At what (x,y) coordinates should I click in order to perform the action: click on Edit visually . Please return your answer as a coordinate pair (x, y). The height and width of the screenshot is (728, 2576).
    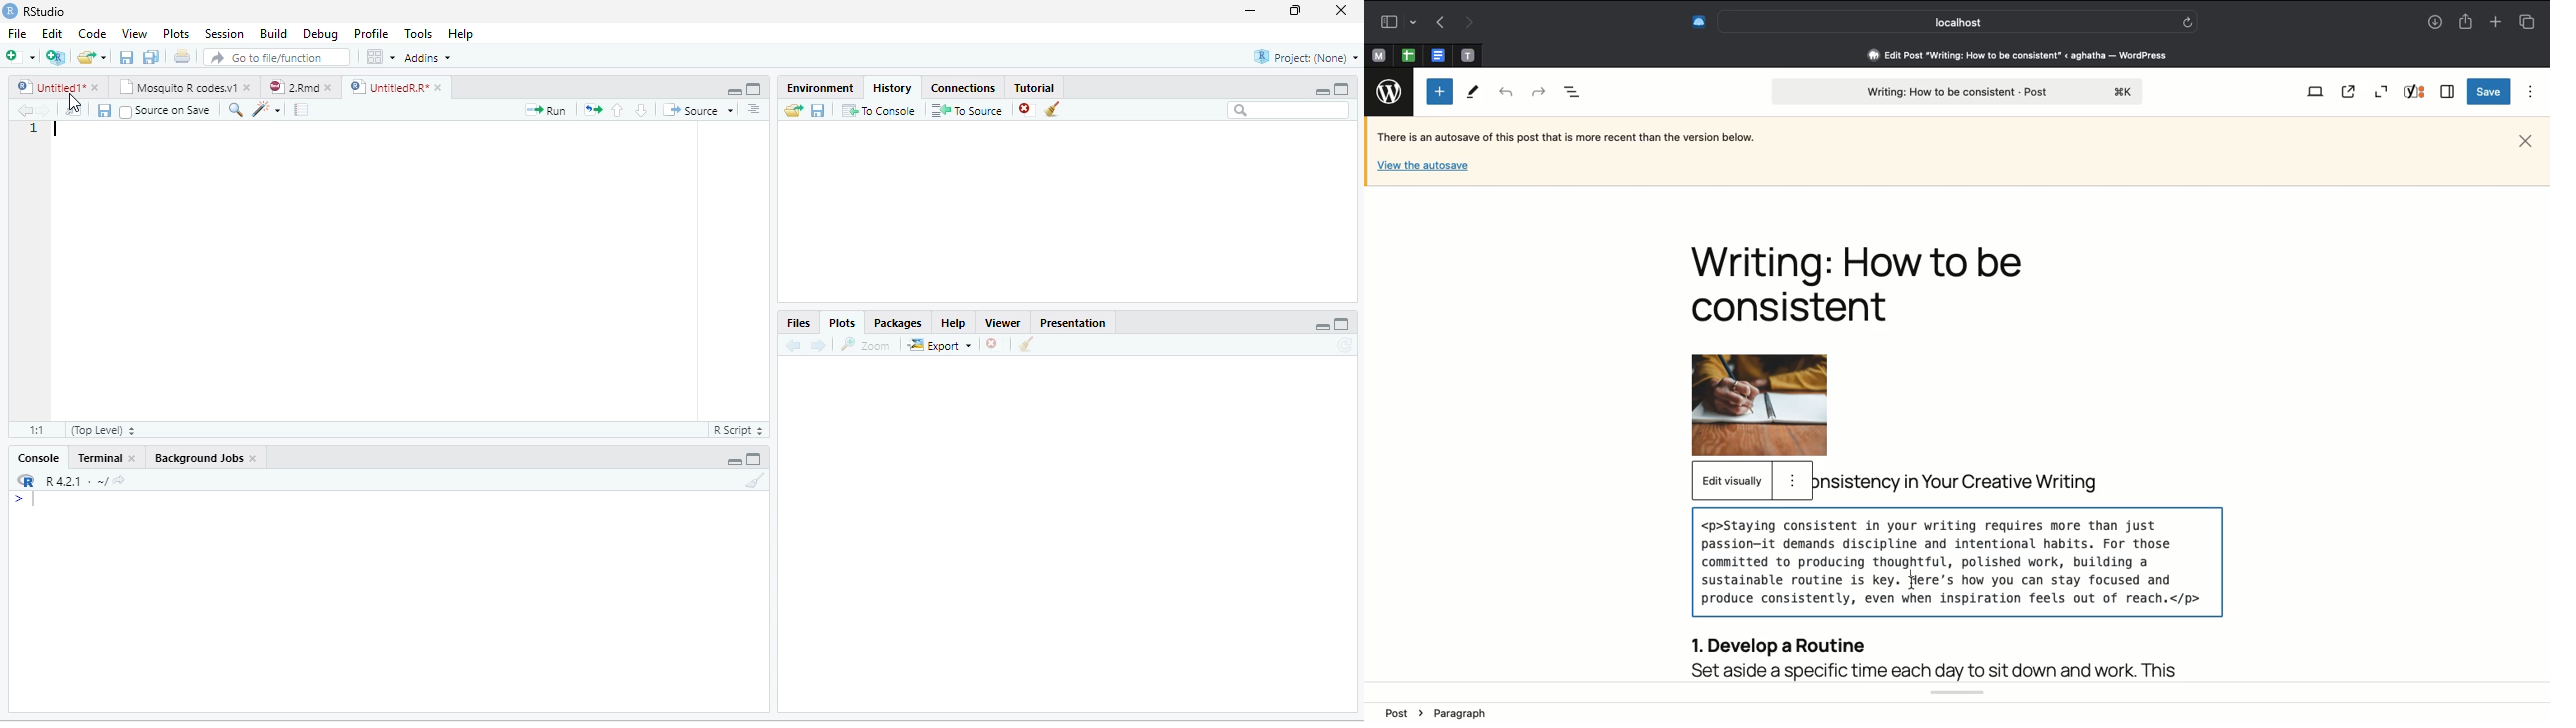
    Looking at the image, I should click on (1732, 481).